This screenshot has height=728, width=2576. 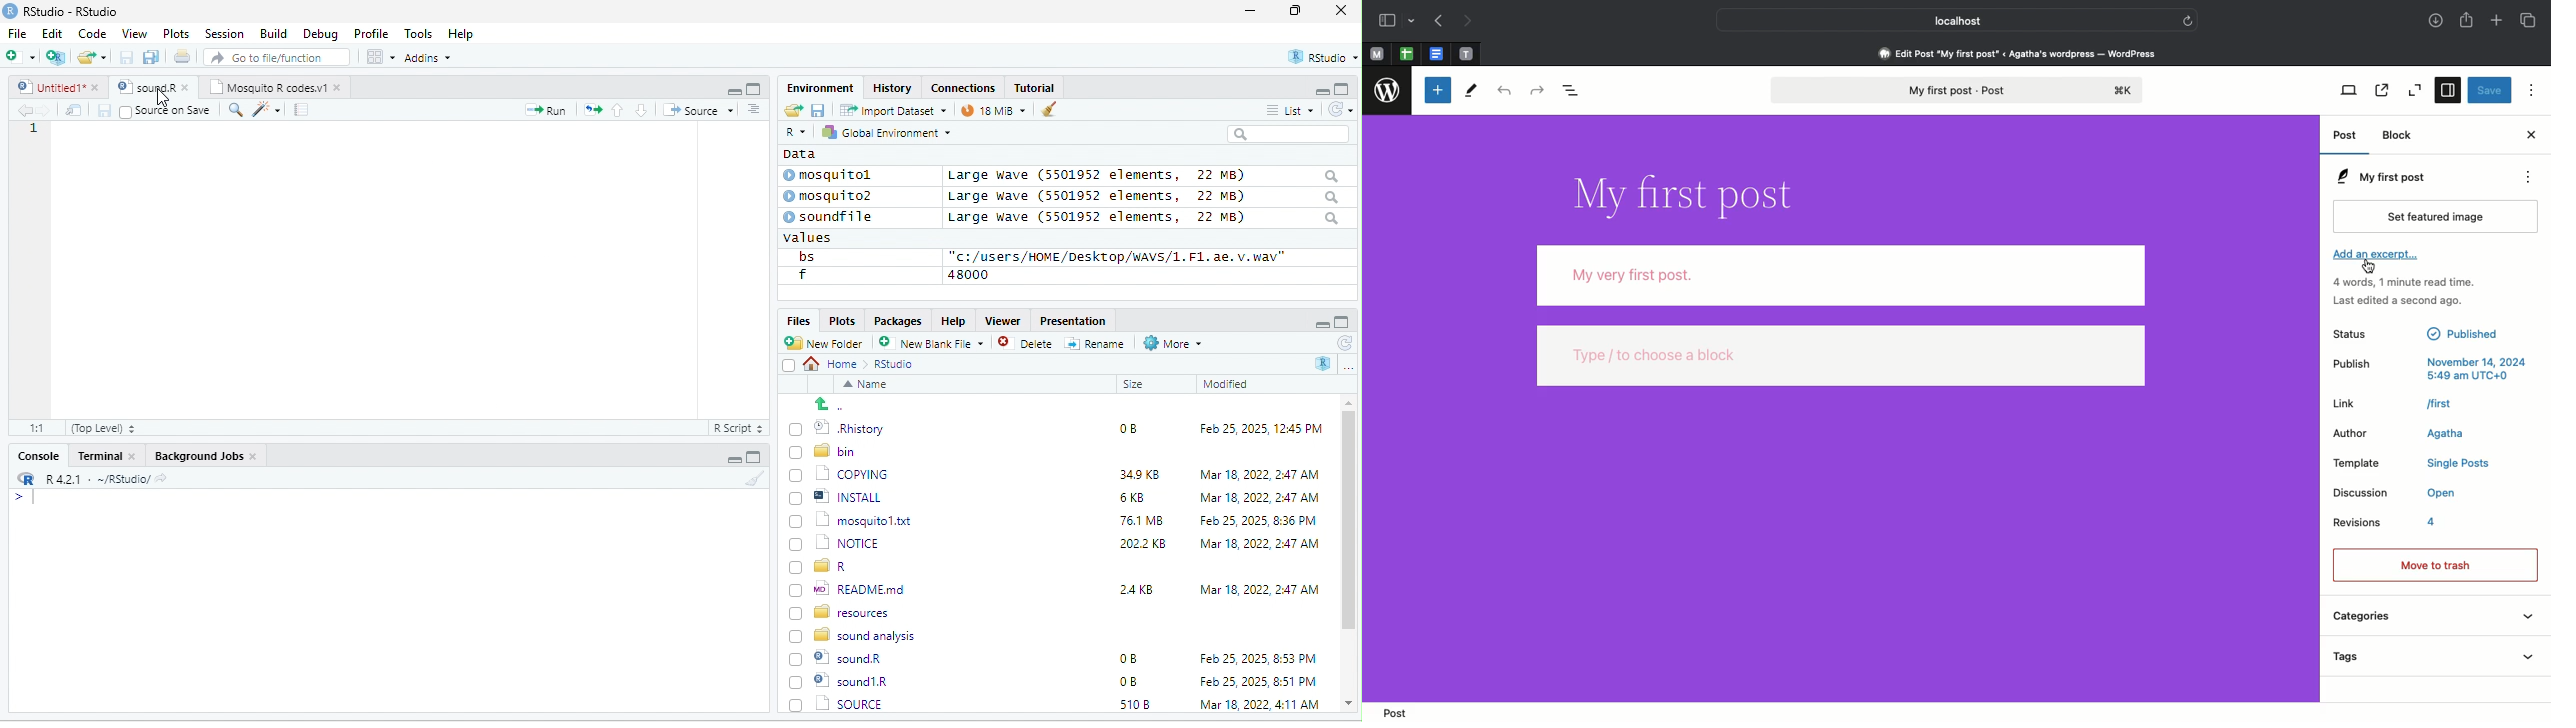 What do you see at coordinates (320, 33) in the screenshot?
I see `Debug` at bounding box center [320, 33].